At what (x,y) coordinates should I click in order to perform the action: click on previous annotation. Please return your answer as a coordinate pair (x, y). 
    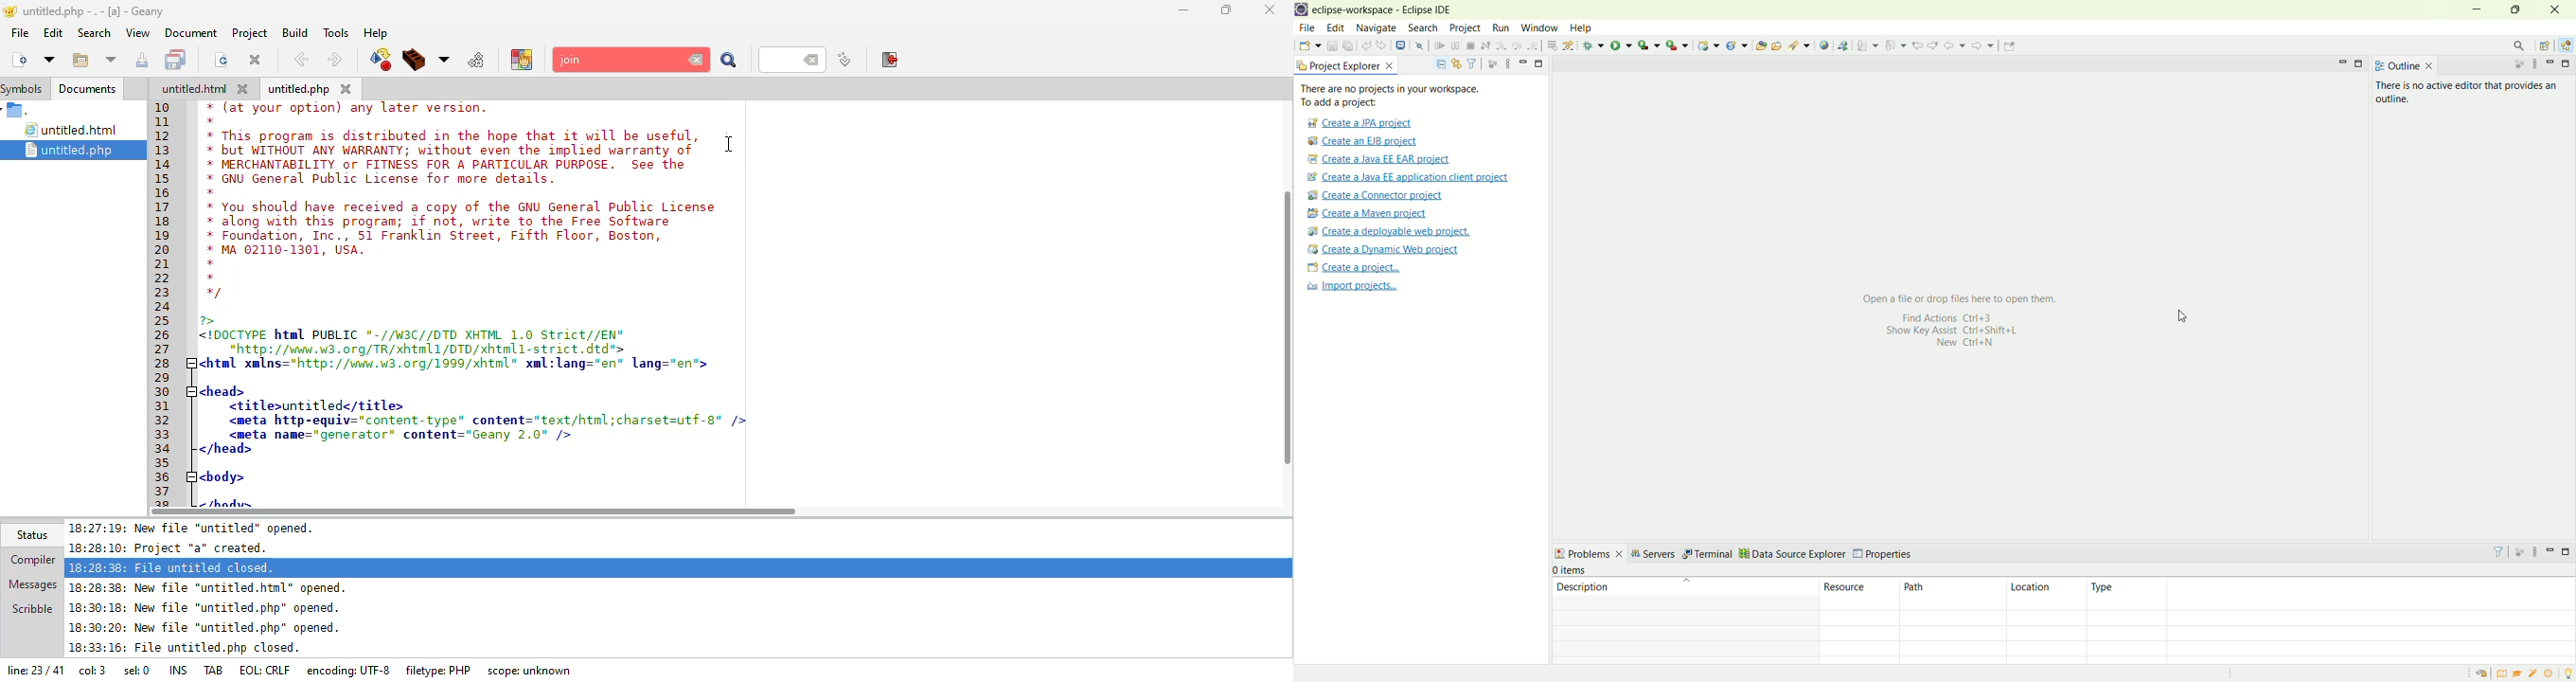
    Looking at the image, I should click on (1893, 45).